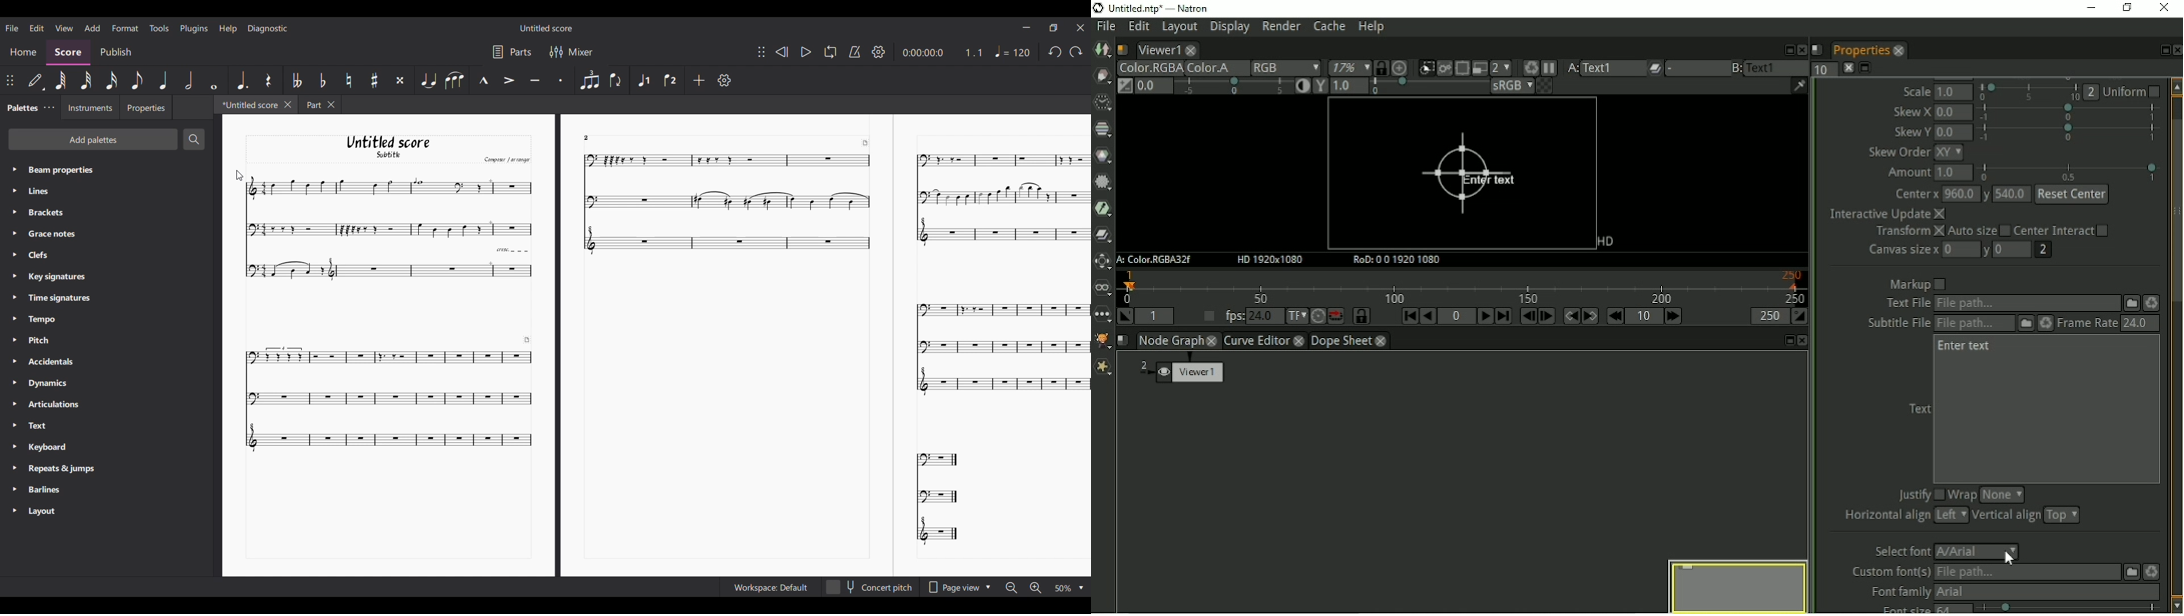 The image size is (2184, 616). What do you see at coordinates (12, 255) in the screenshot?
I see `` at bounding box center [12, 255].